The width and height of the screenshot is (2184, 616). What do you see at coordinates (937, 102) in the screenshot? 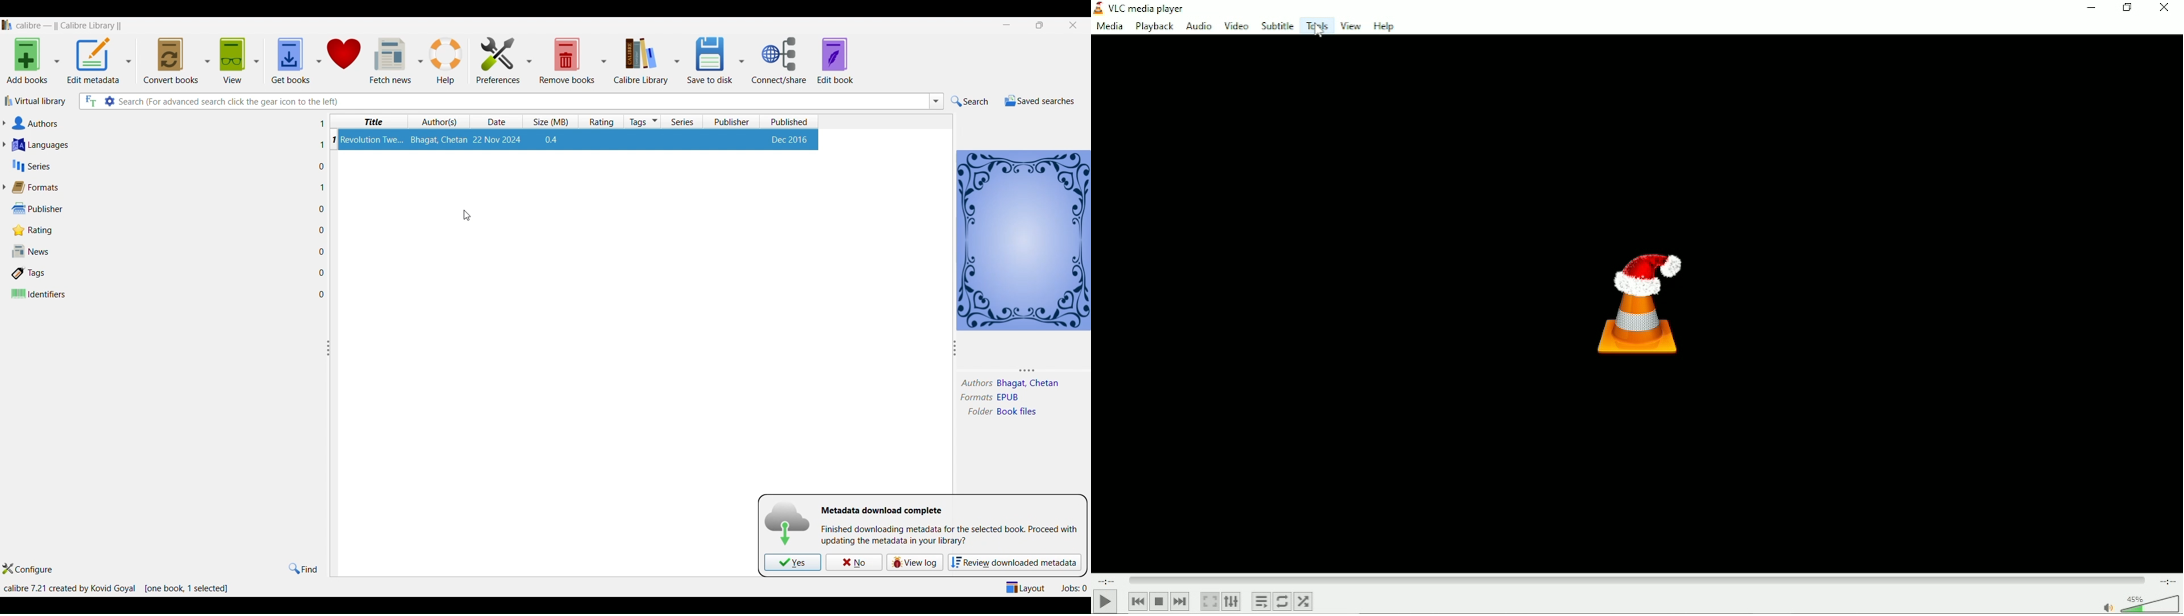
I see `search dropdown button` at bounding box center [937, 102].